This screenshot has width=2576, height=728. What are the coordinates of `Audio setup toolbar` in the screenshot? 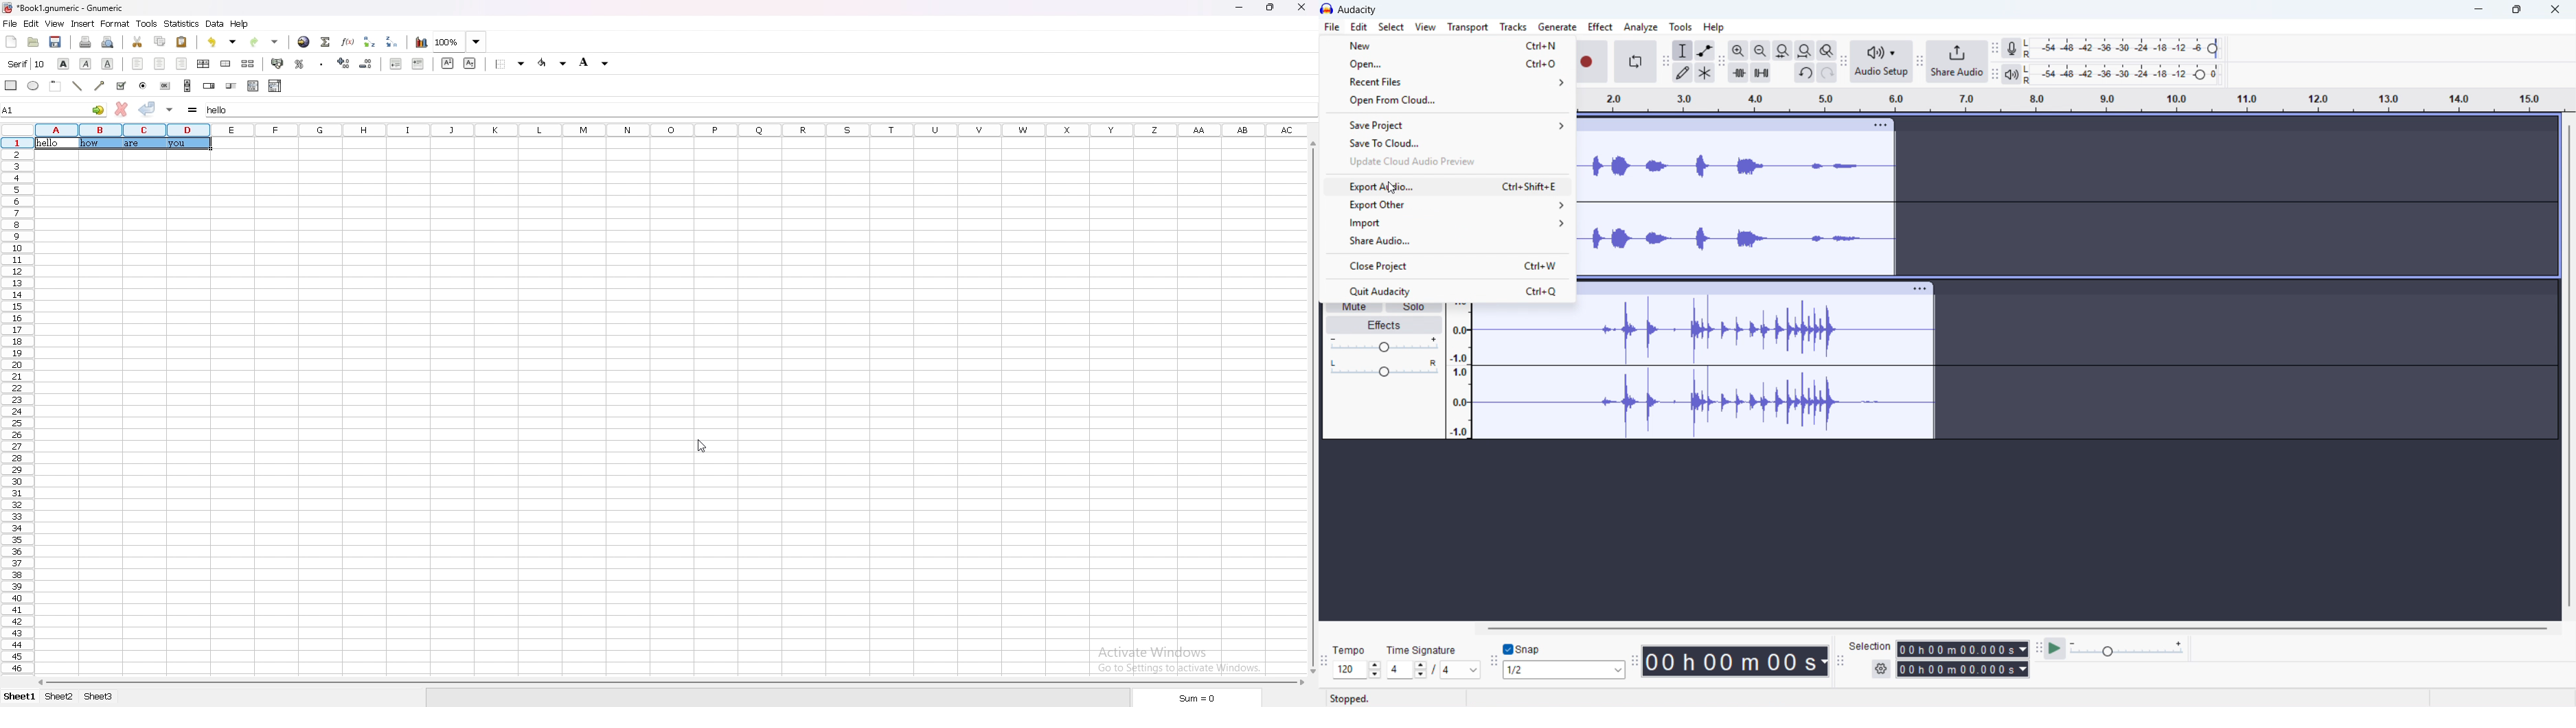 It's located at (1844, 61).